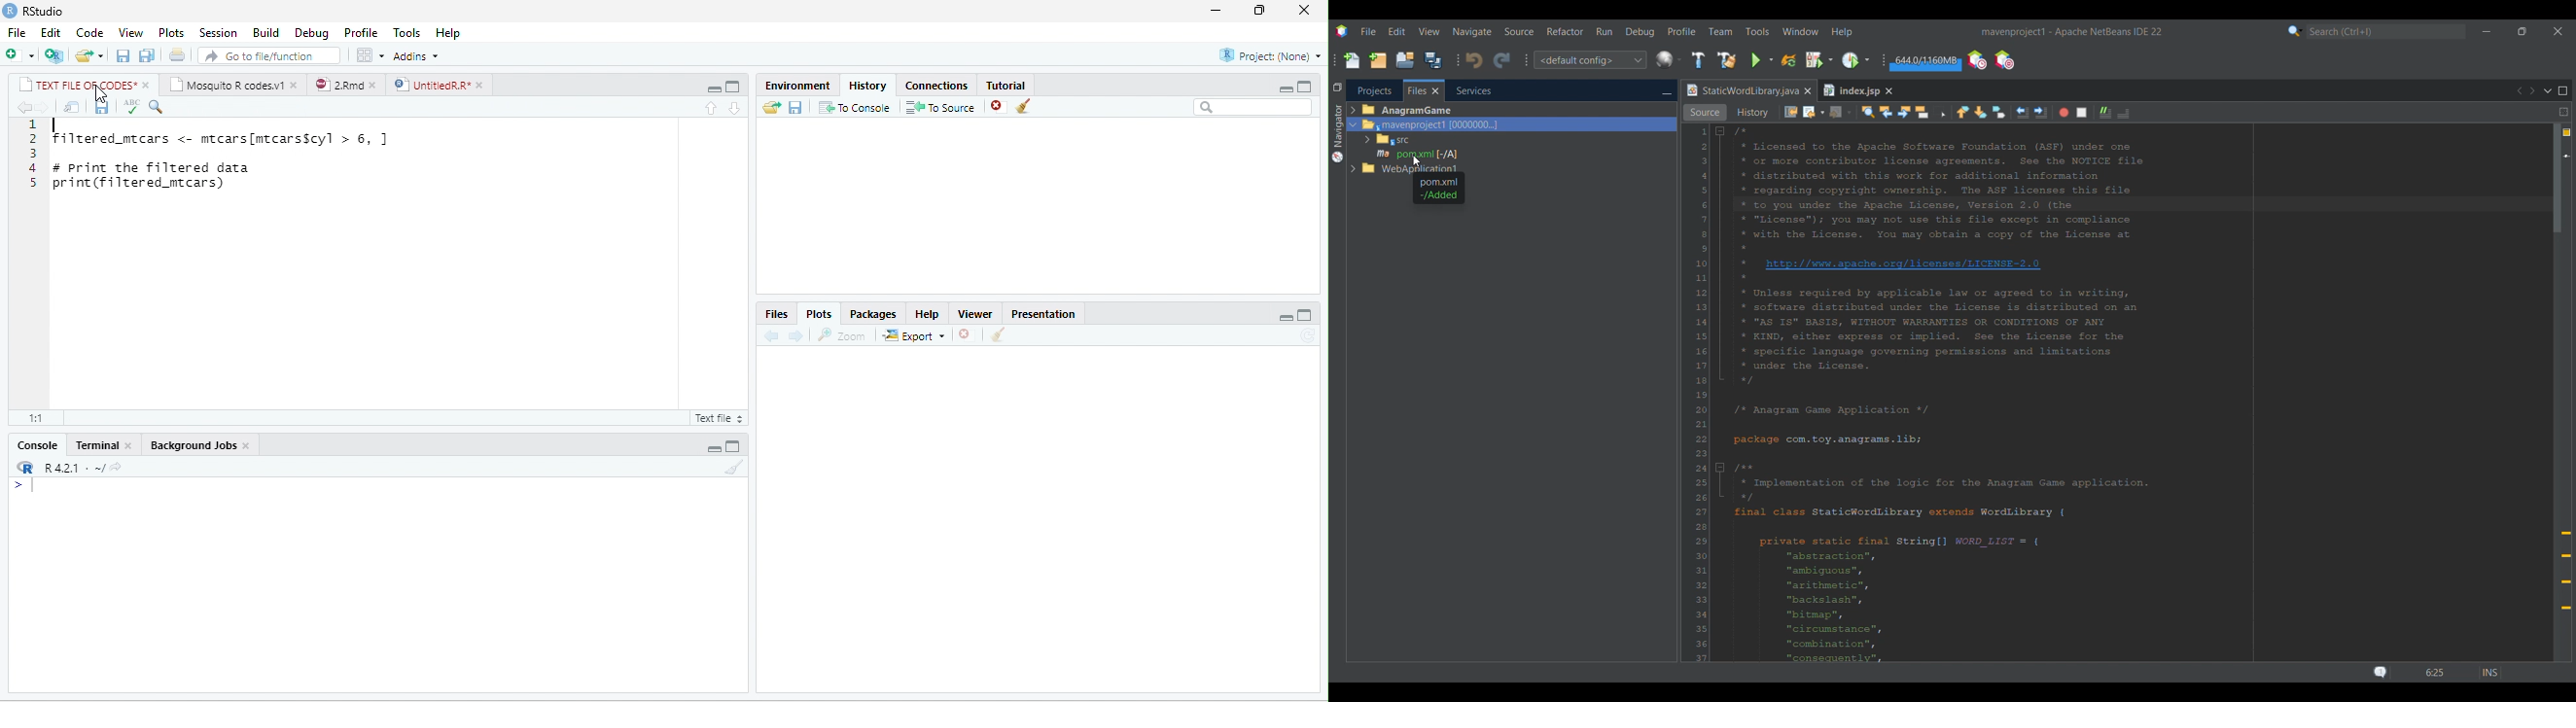 This screenshot has height=728, width=2576. I want to click on 1:1, so click(36, 418).